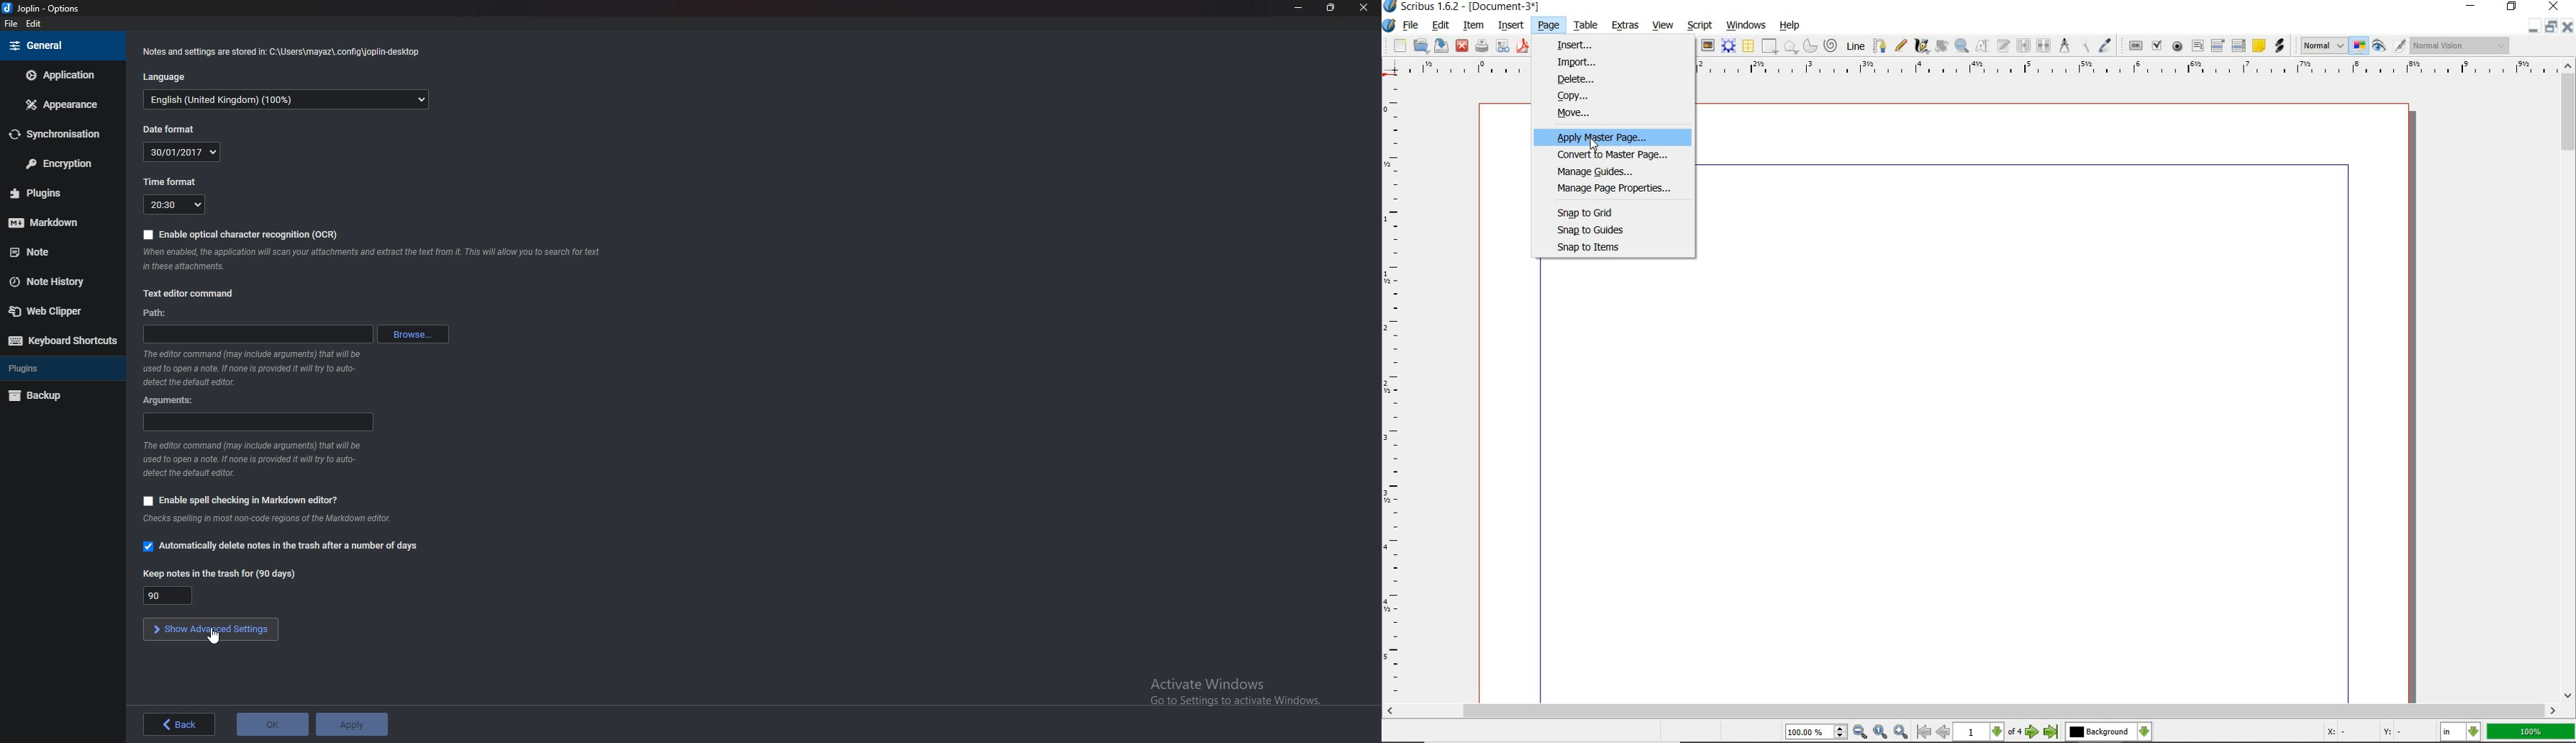 This screenshot has width=2576, height=756. Describe the element at coordinates (1618, 96) in the screenshot. I see `copy` at that location.